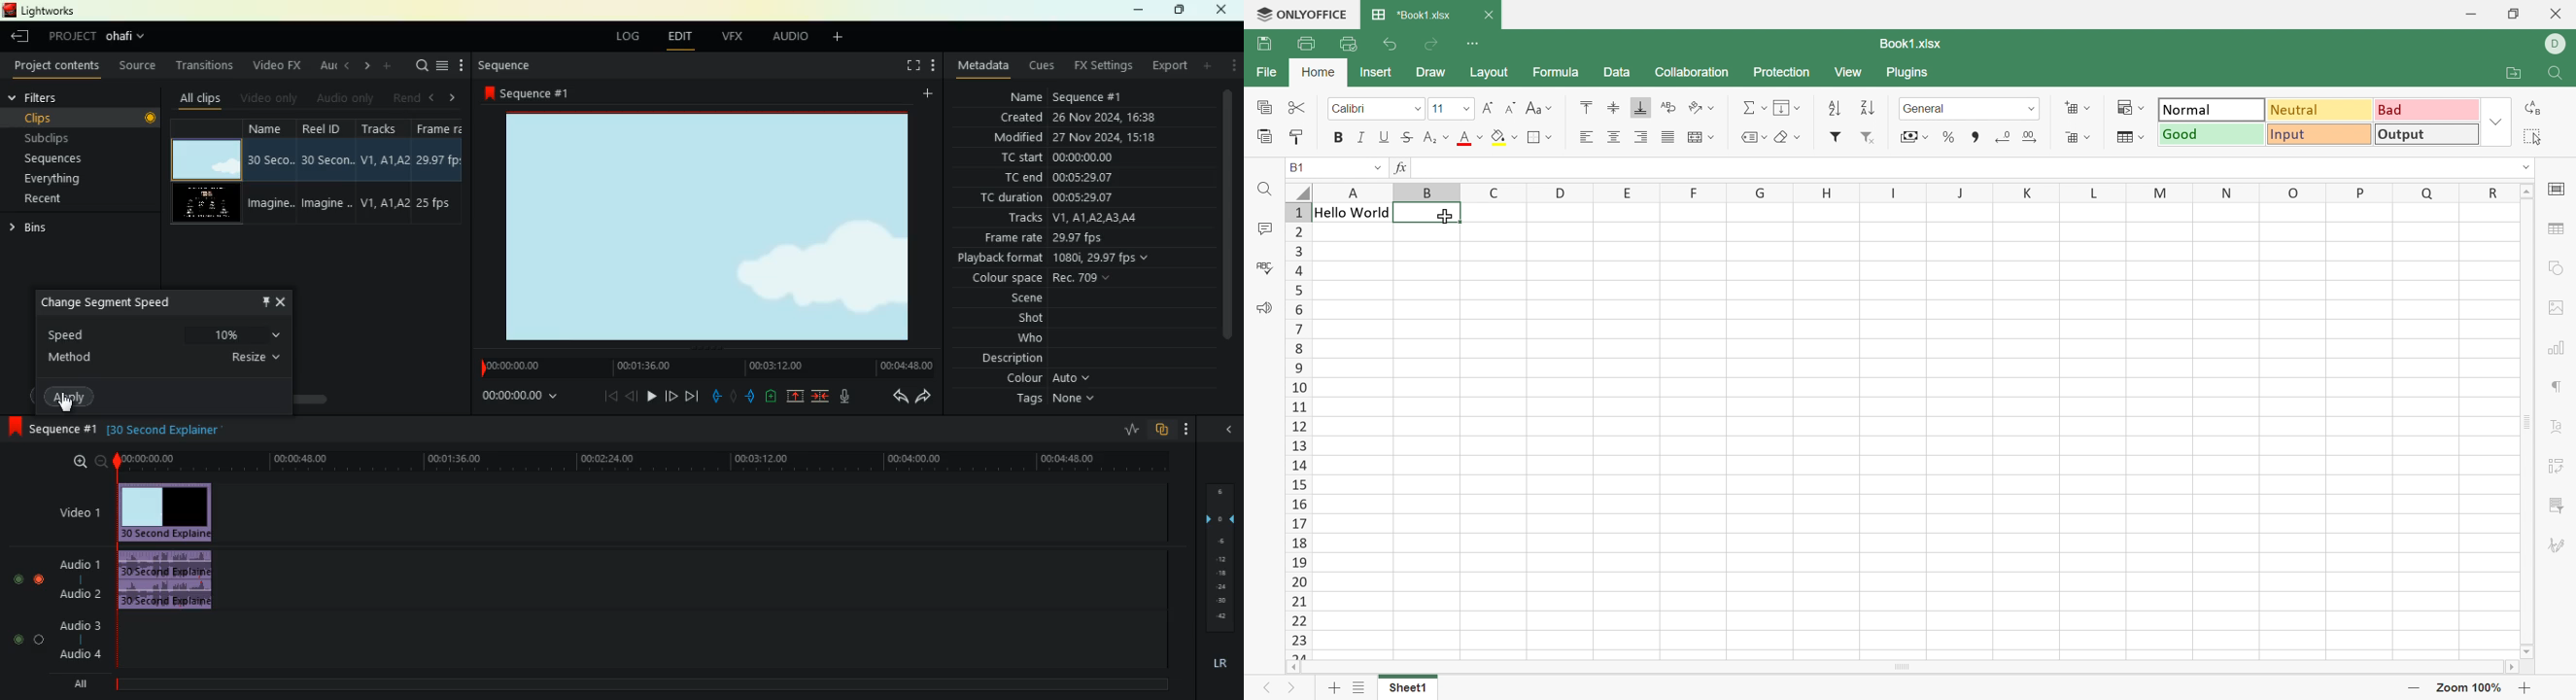  Describe the element at coordinates (1669, 137) in the screenshot. I see `Justified` at that location.